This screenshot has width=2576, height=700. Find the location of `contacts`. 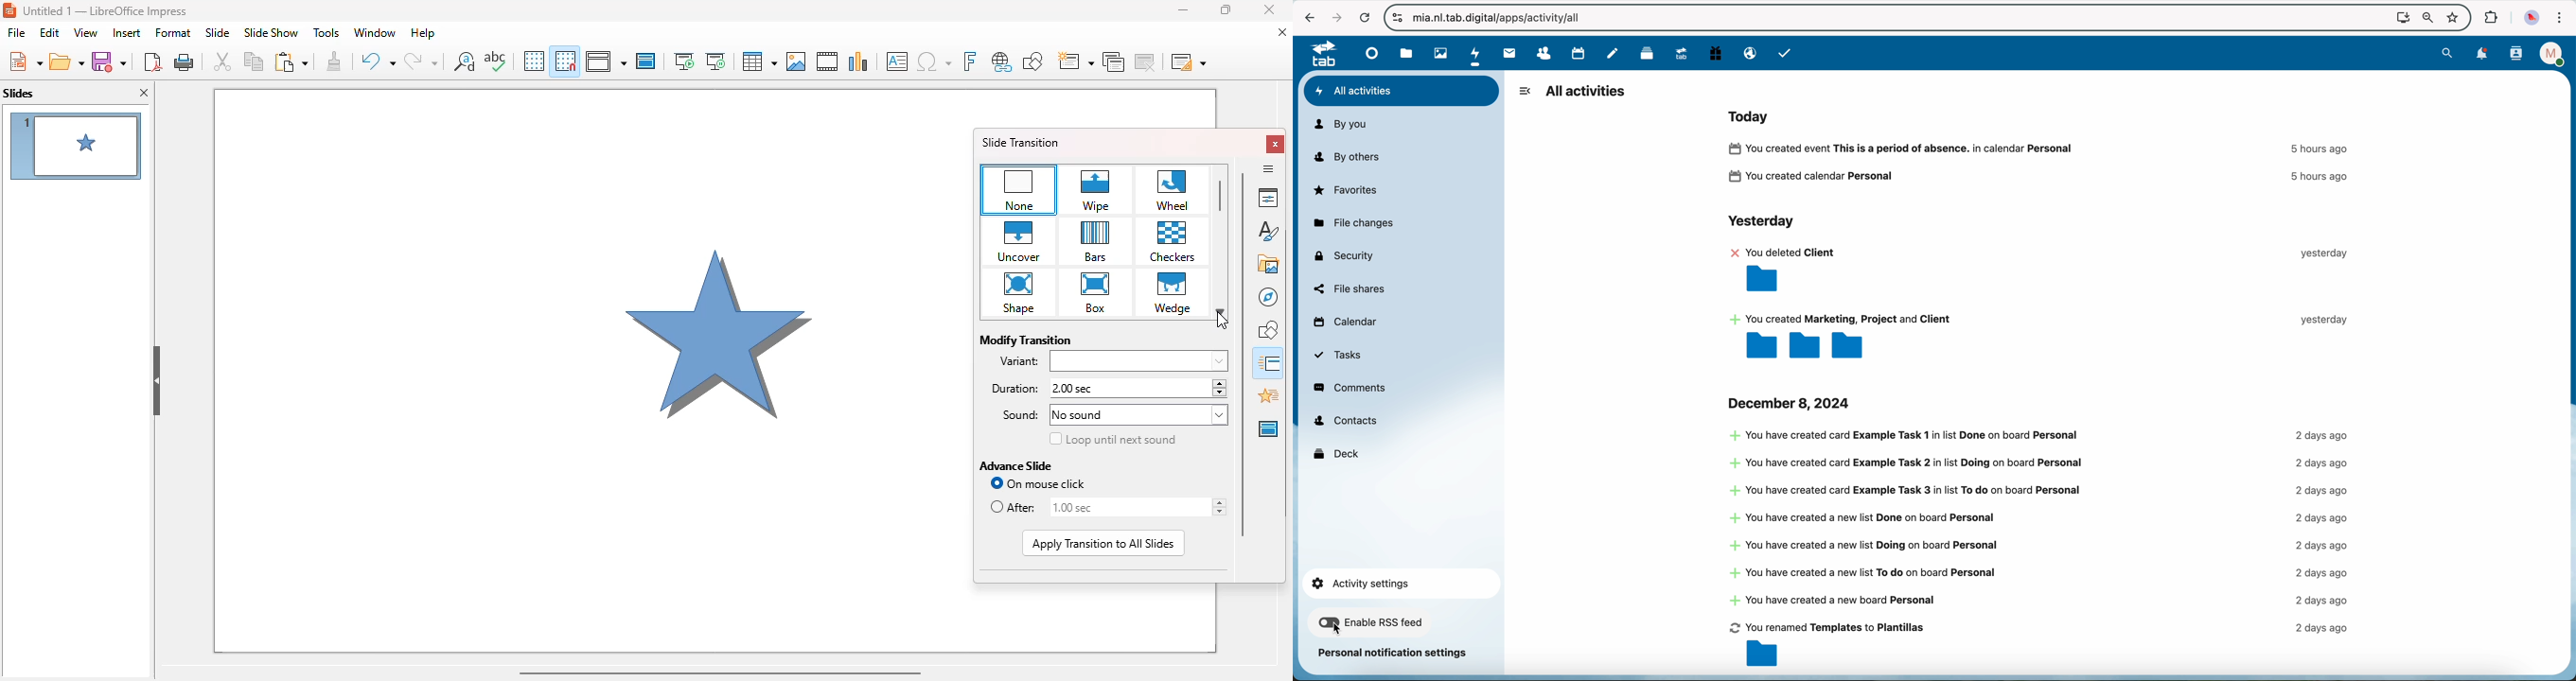

contacts is located at coordinates (1345, 422).